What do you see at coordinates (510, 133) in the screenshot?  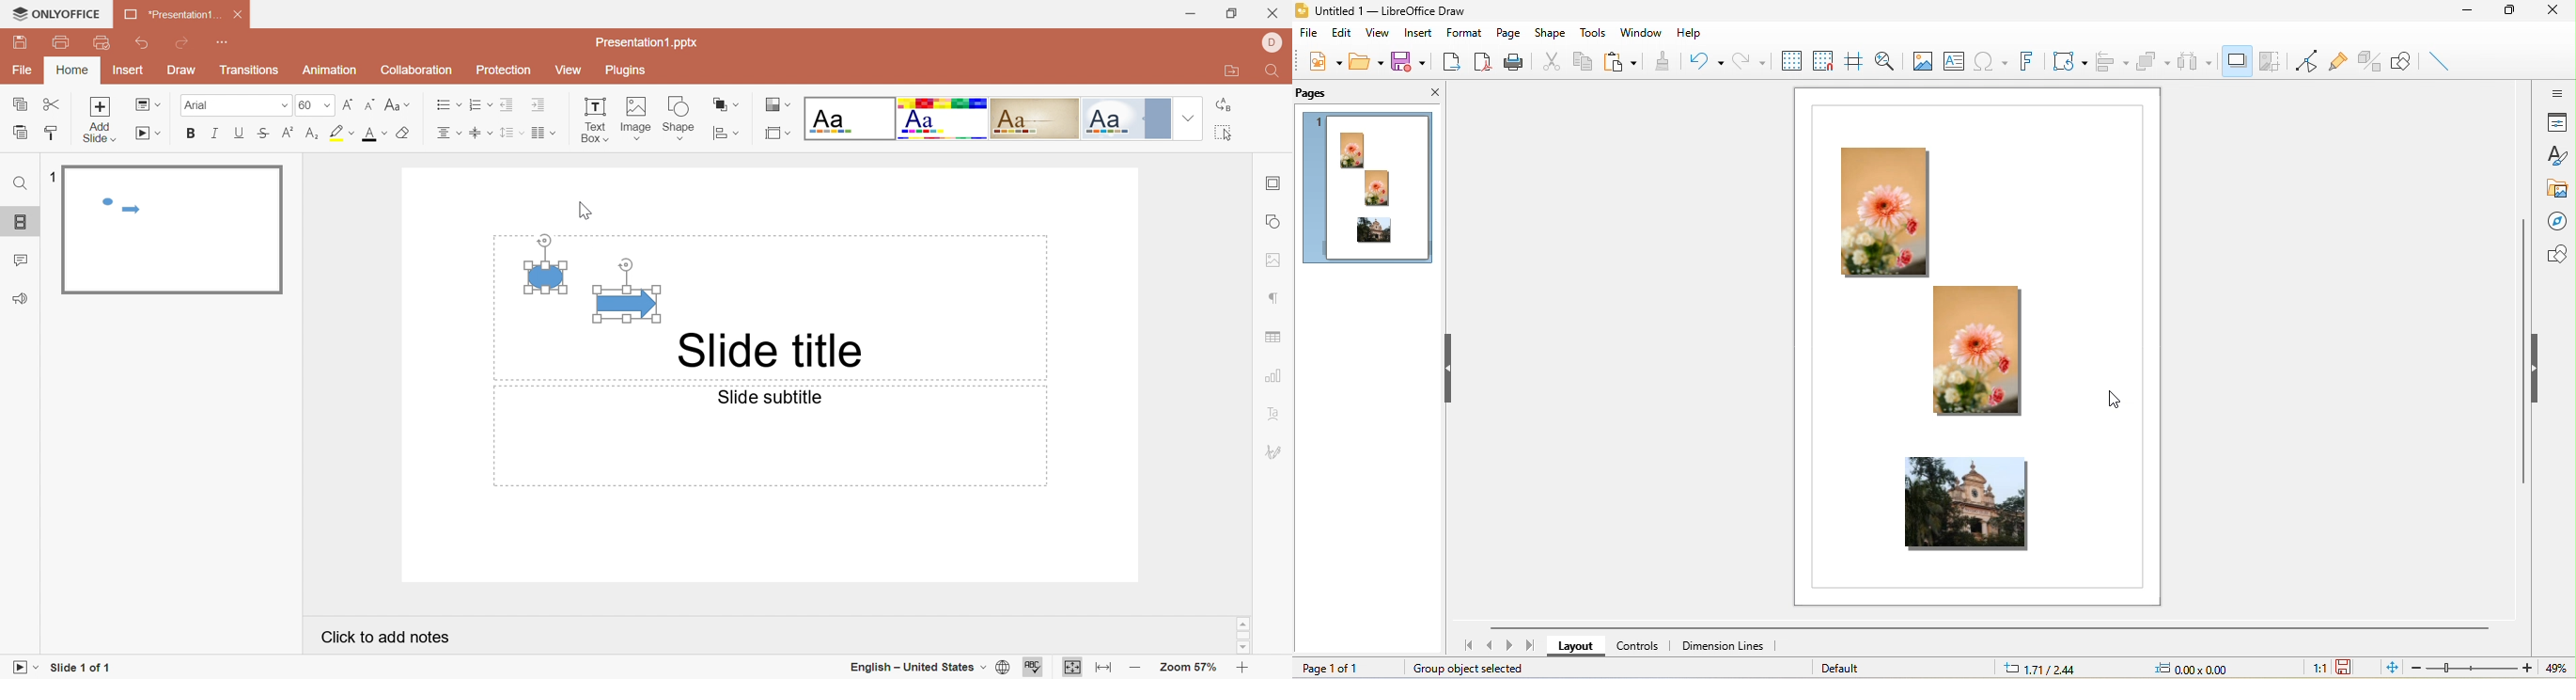 I see `Line spacing` at bounding box center [510, 133].